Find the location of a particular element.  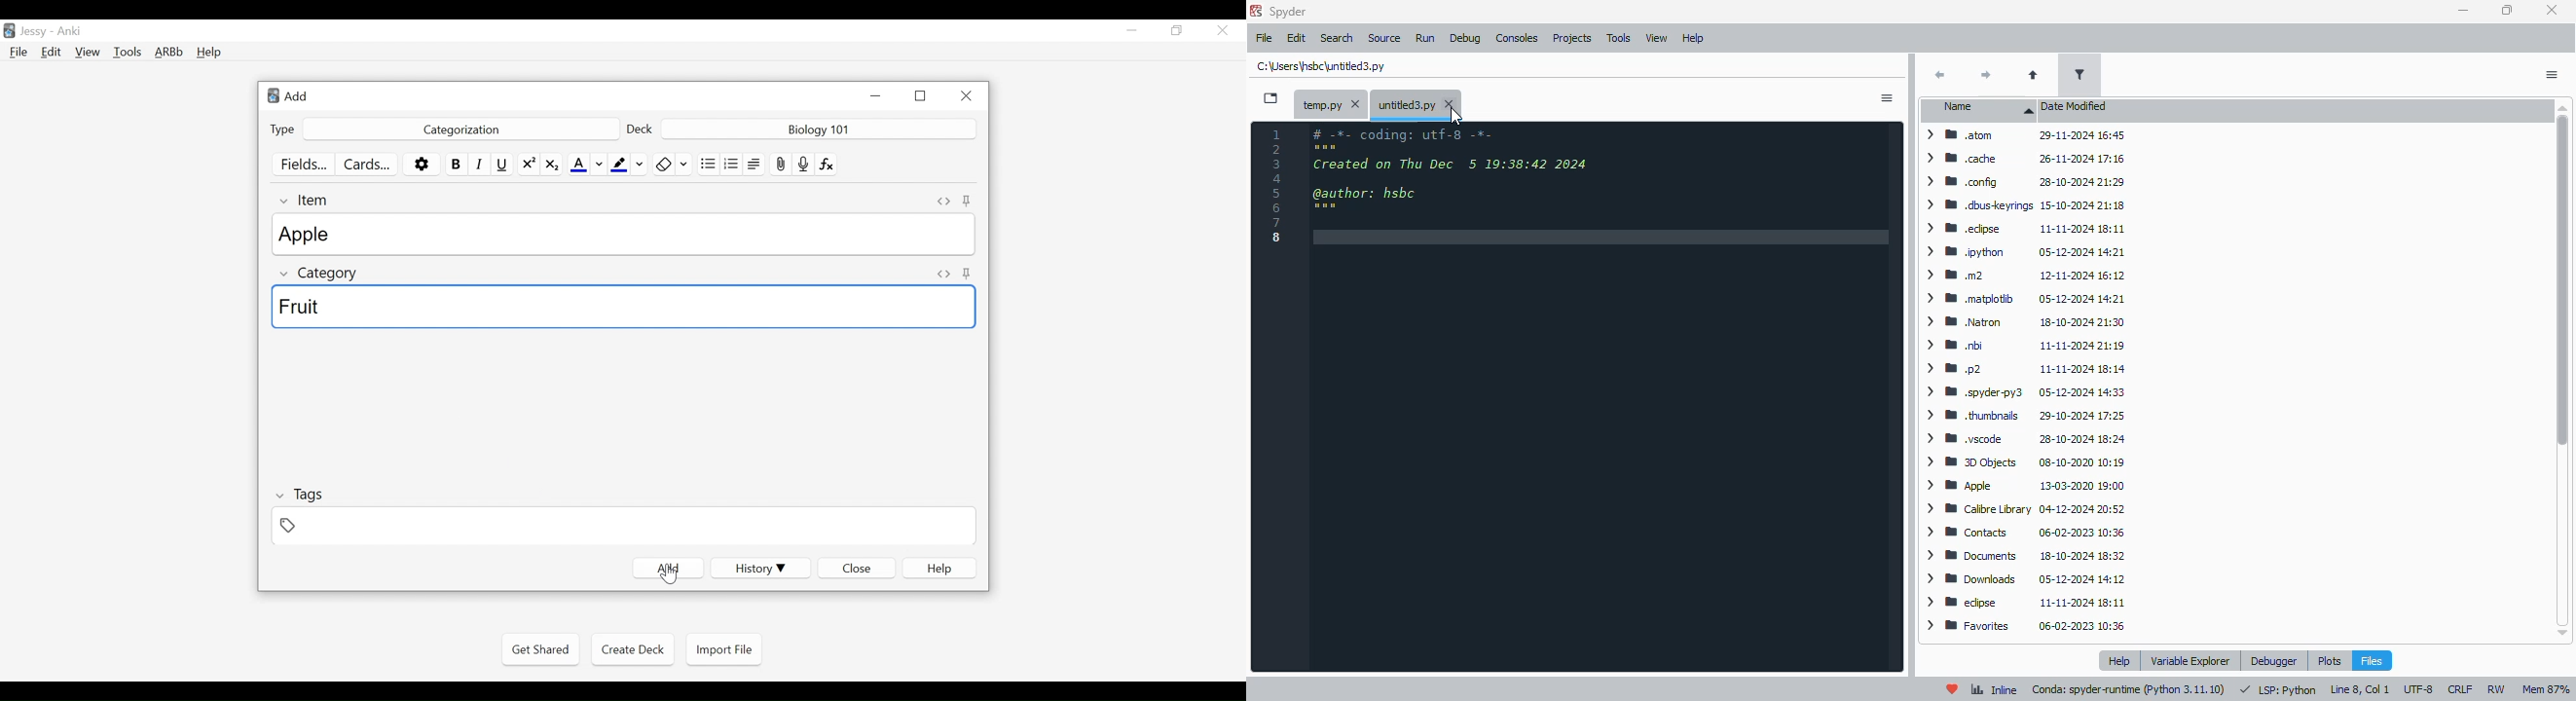

User Nmae is located at coordinates (36, 32).